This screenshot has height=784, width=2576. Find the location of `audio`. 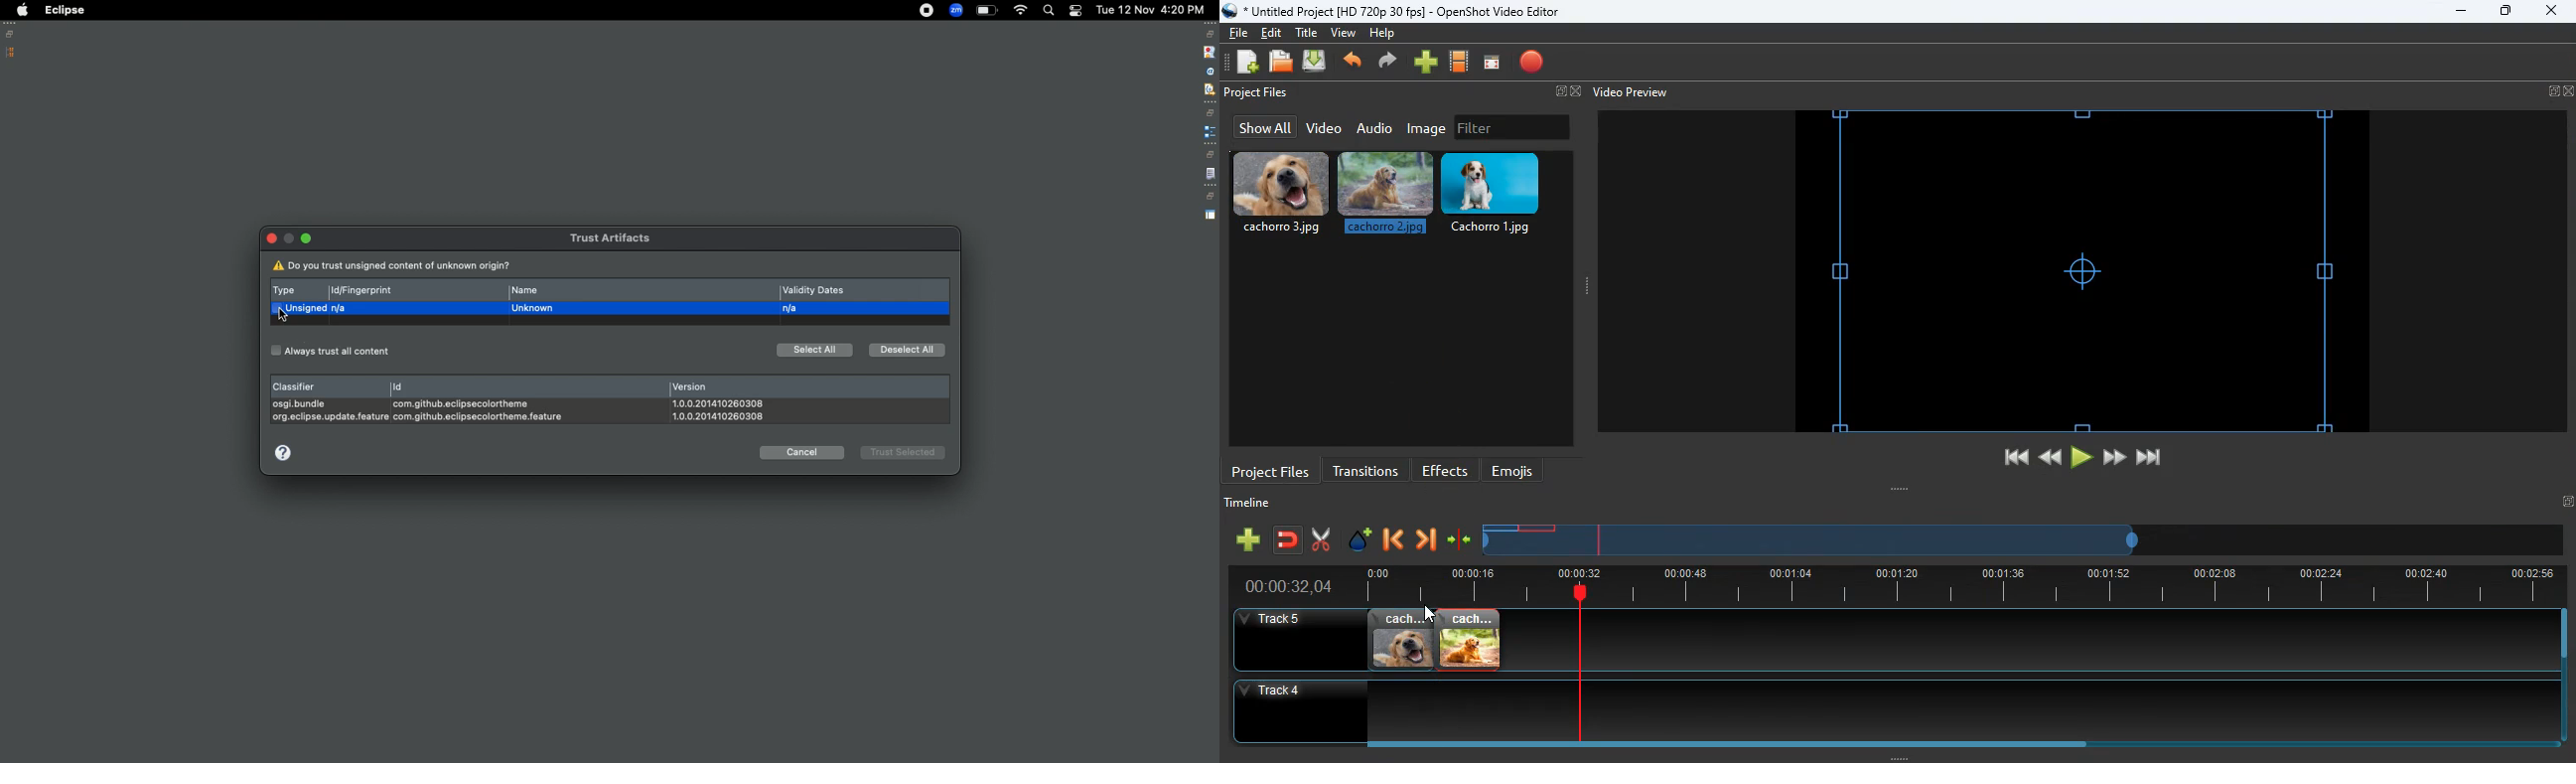

audio is located at coordinates (1375, 127).